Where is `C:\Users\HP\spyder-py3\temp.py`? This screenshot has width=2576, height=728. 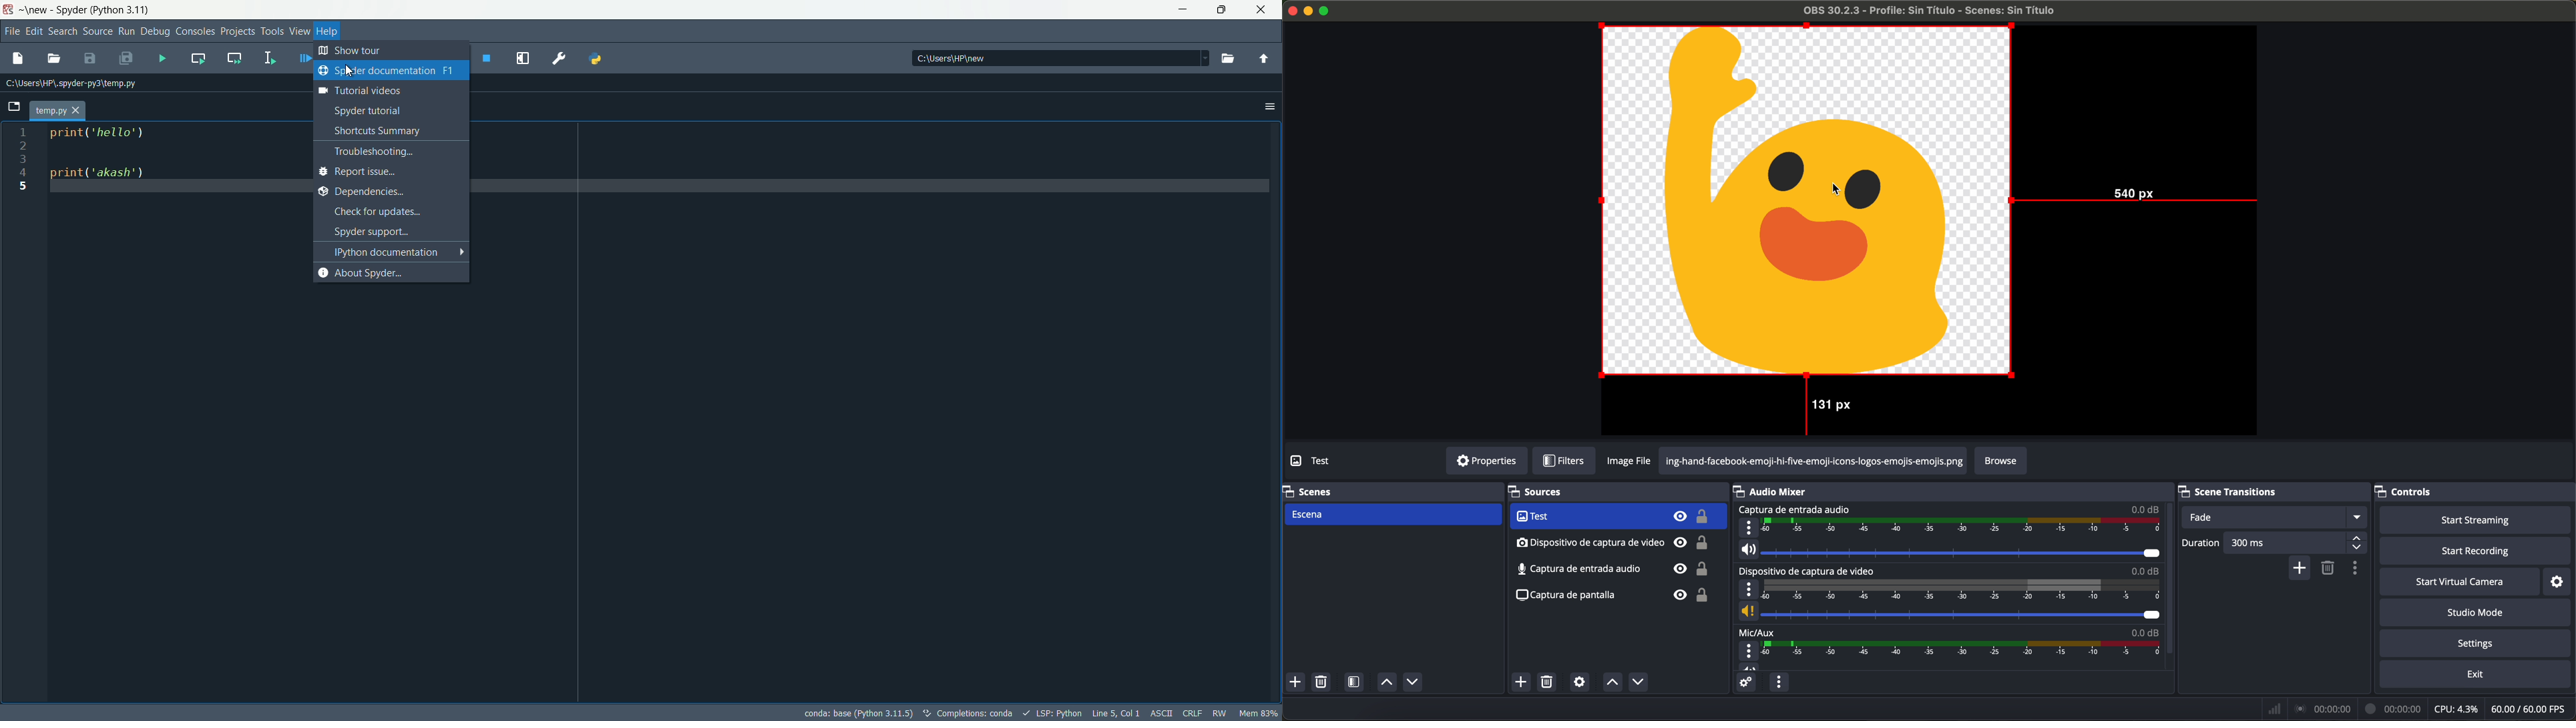 C:\Users\HP\spyder-py3\temp.py is located at coordinates (76, 85).